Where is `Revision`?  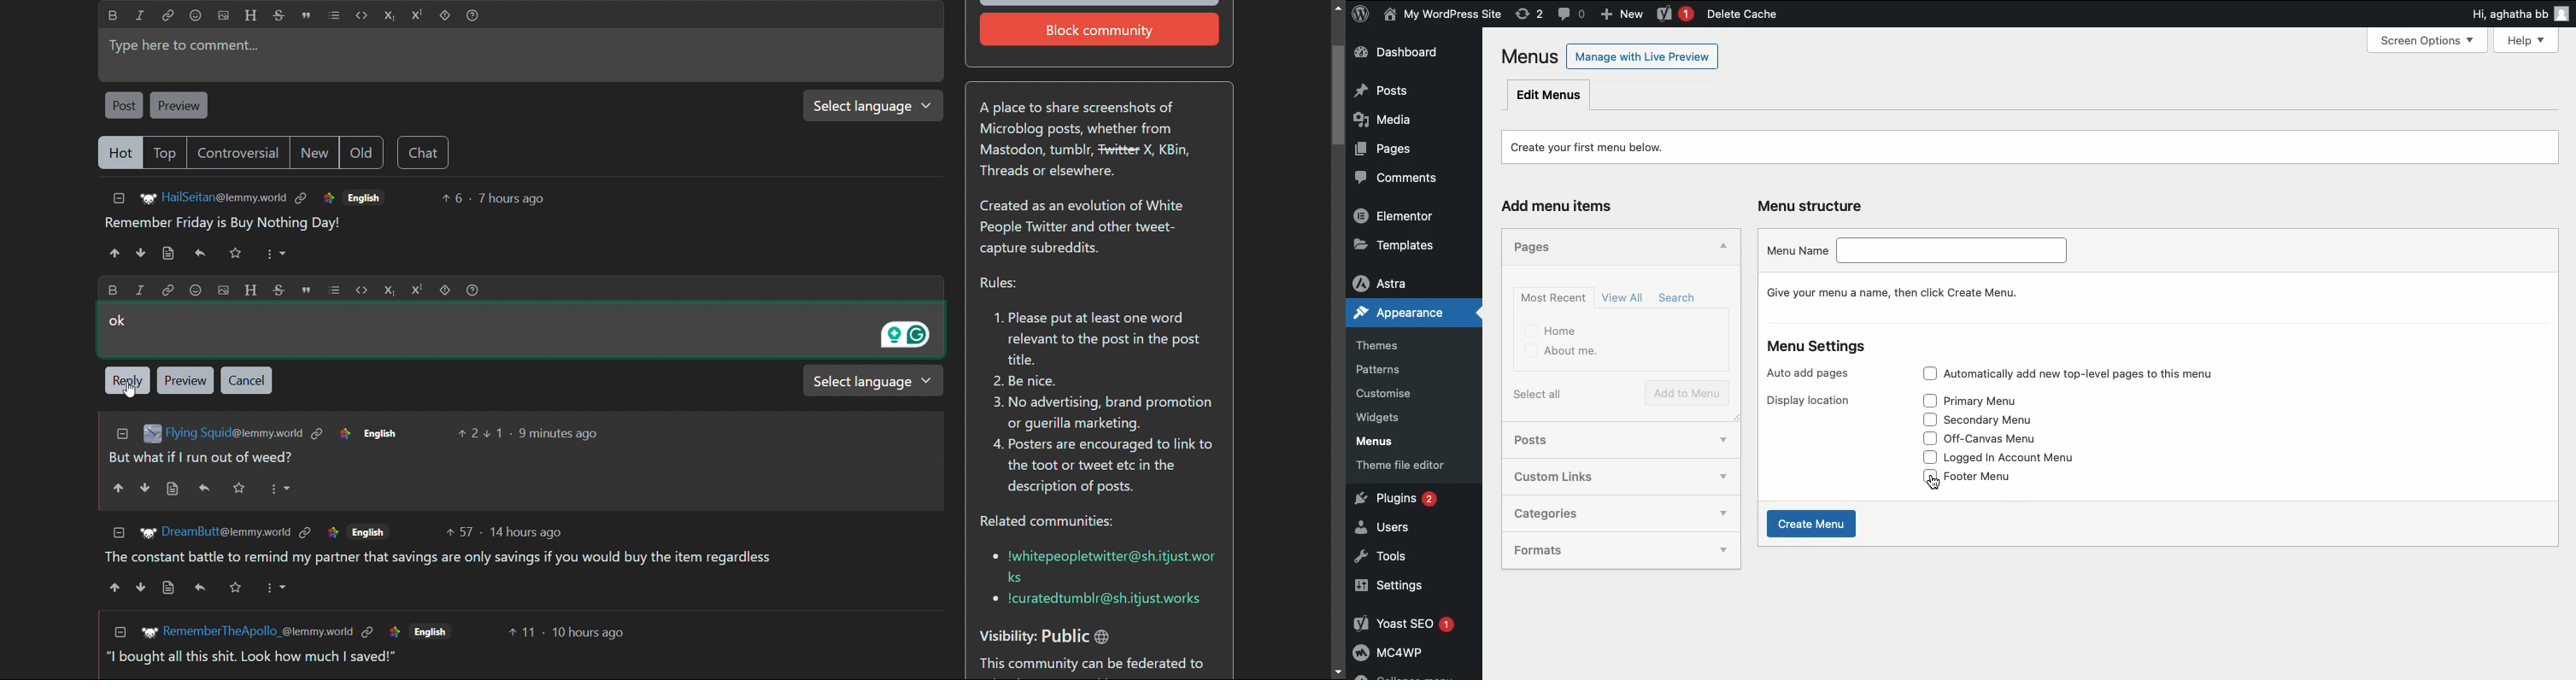 Revision is located at coordinates (1529, 15).